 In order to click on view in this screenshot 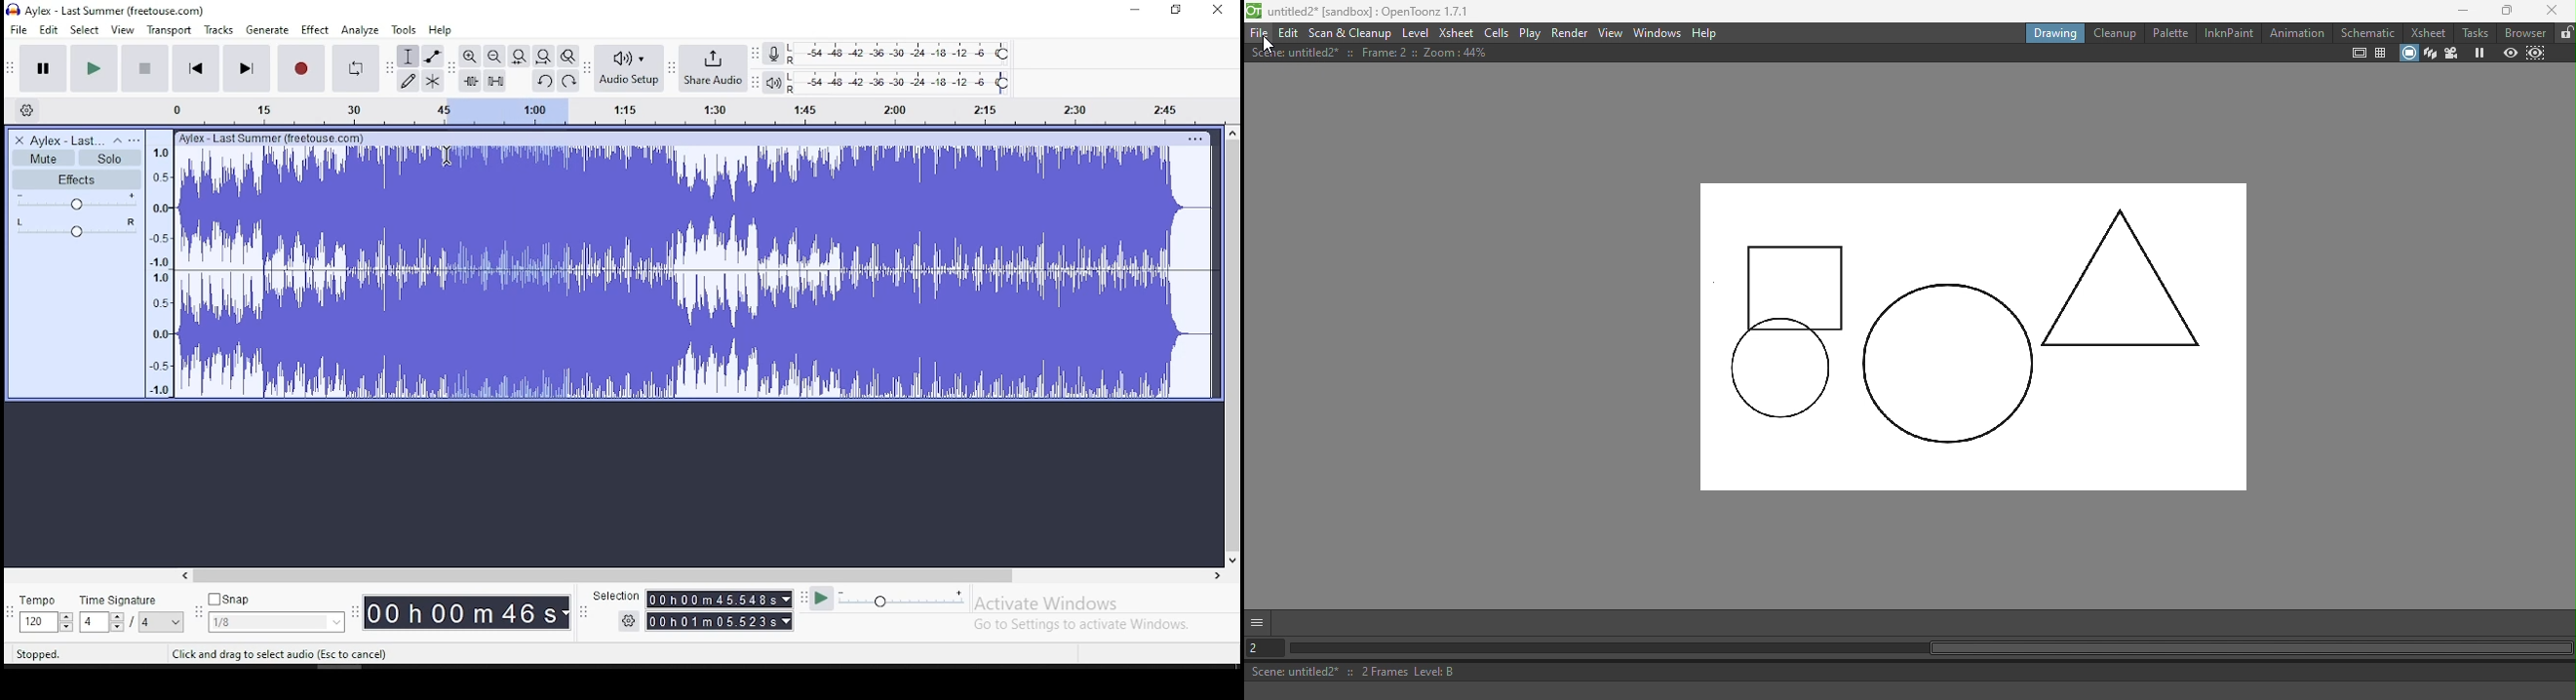, I will do `click(123, 30)`.